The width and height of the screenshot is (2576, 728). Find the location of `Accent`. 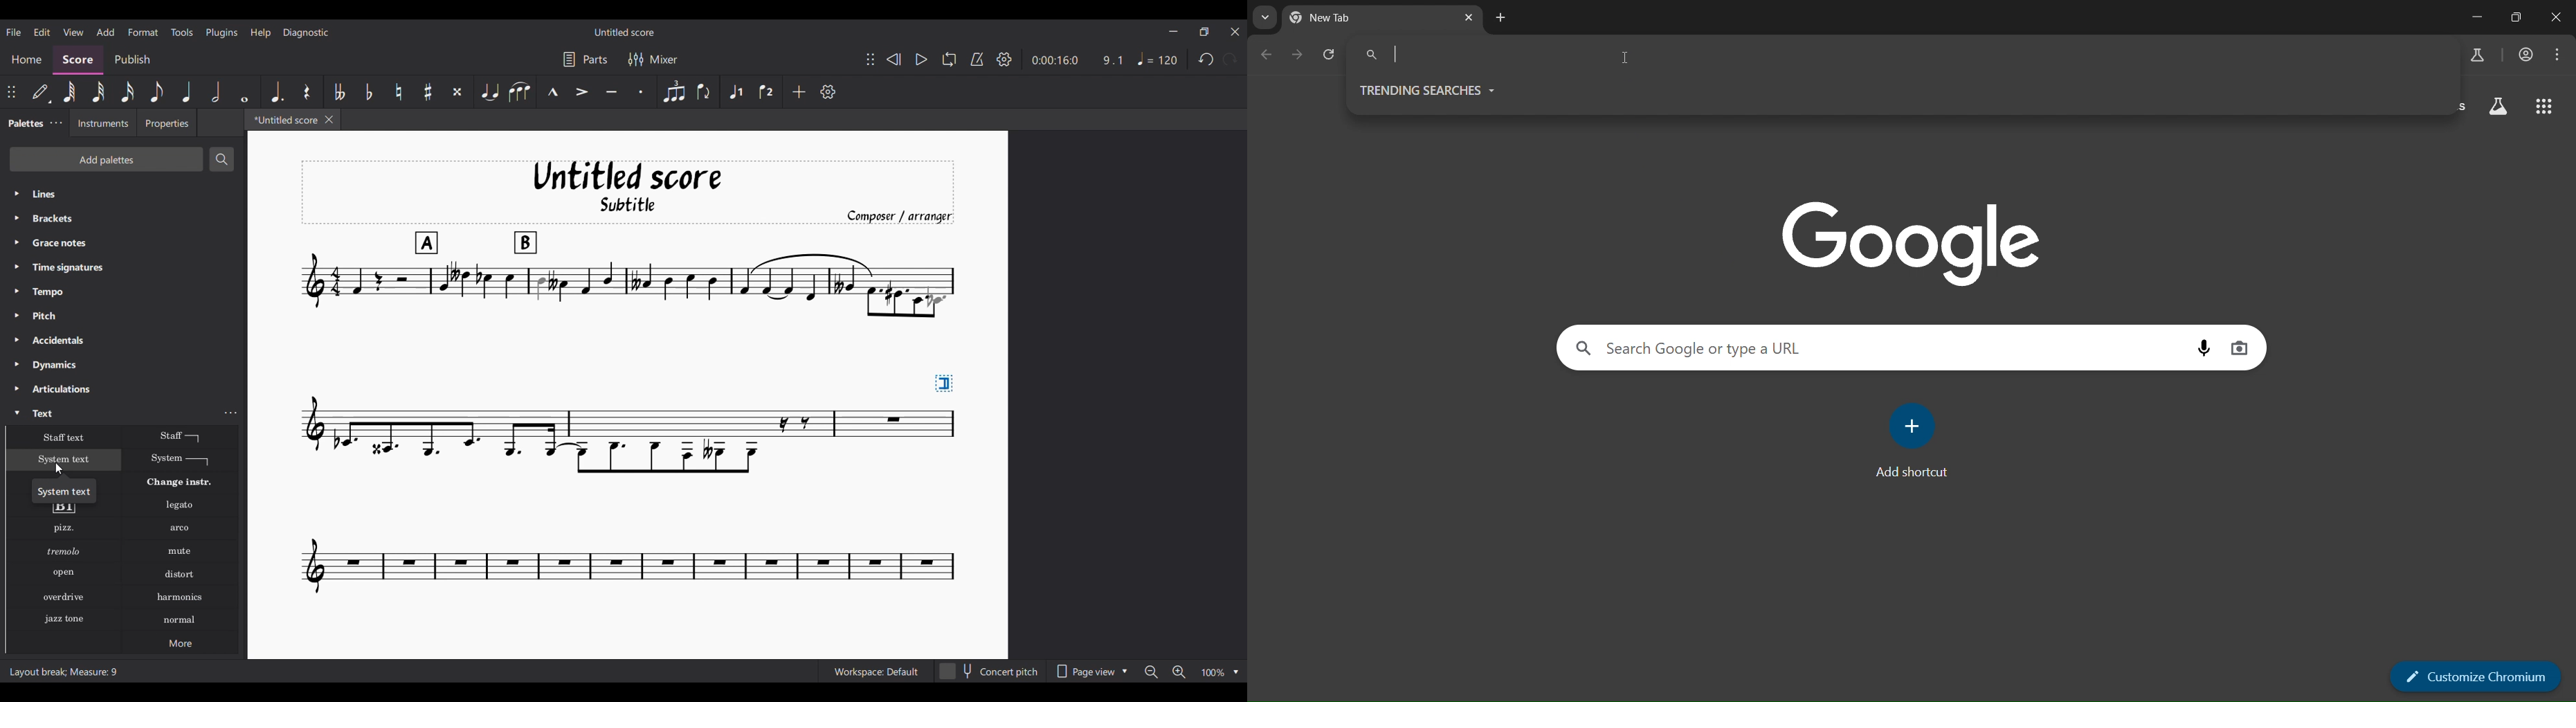

Accent is located at coordinates (582, 92).